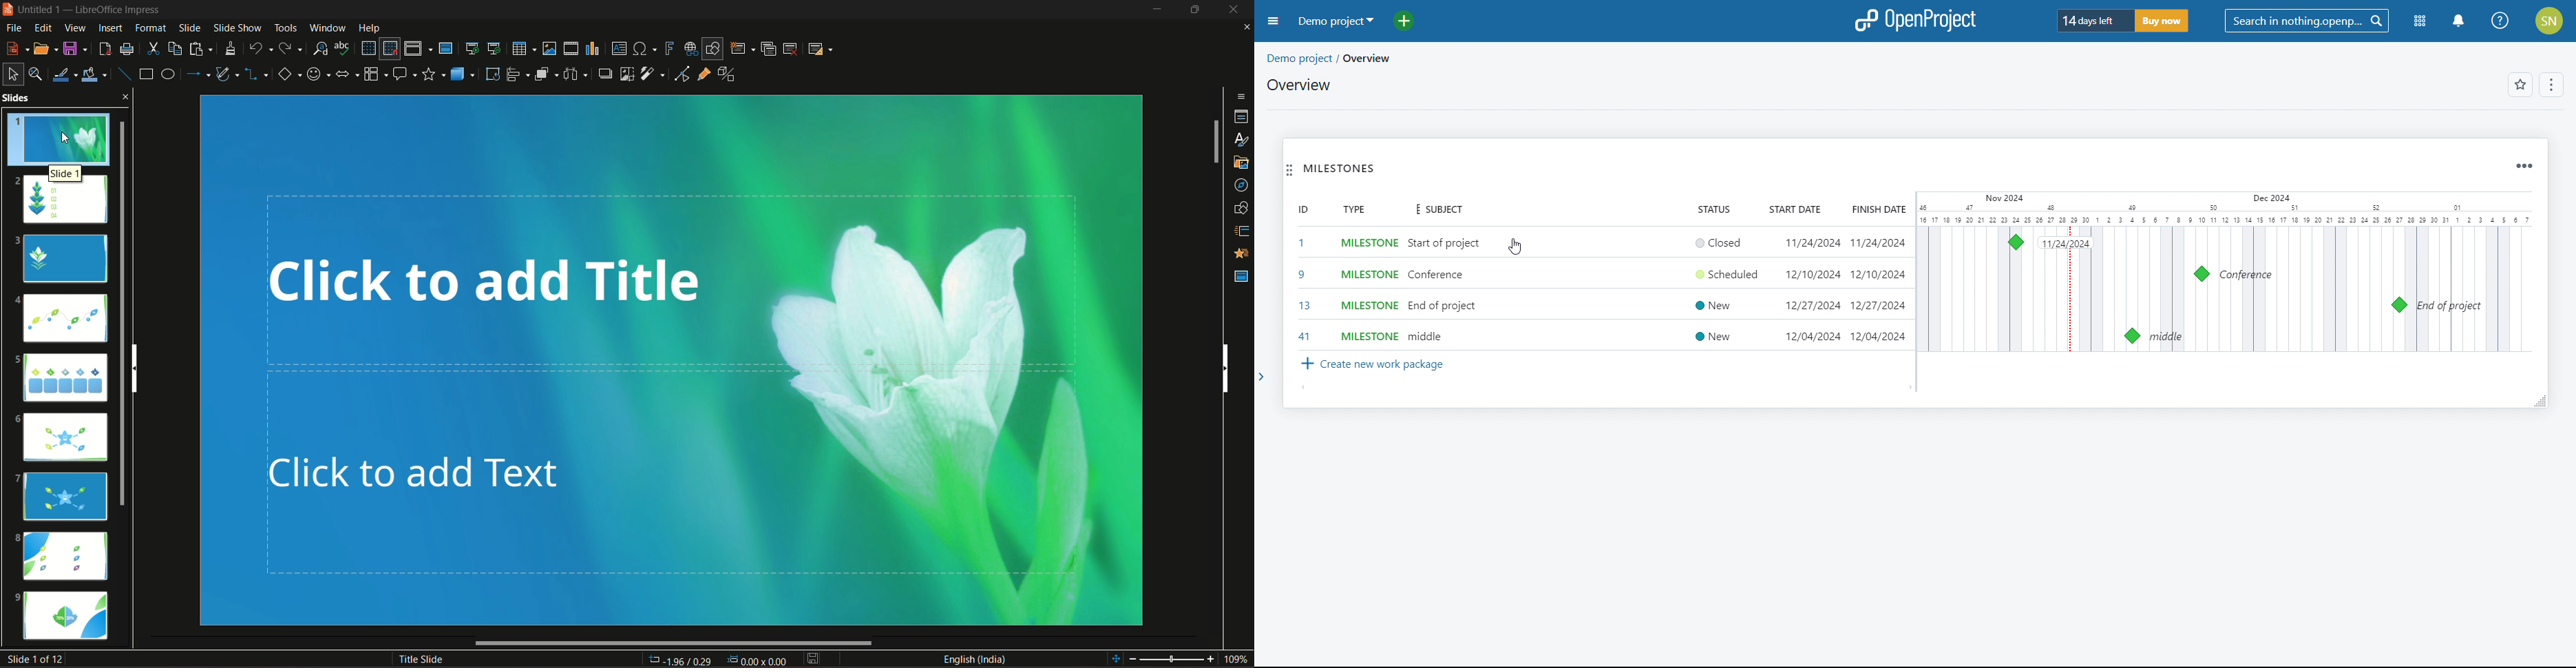 The width and height of the screenshot is (2576, 672). I want to click on callout shapes, so click(405, 73).